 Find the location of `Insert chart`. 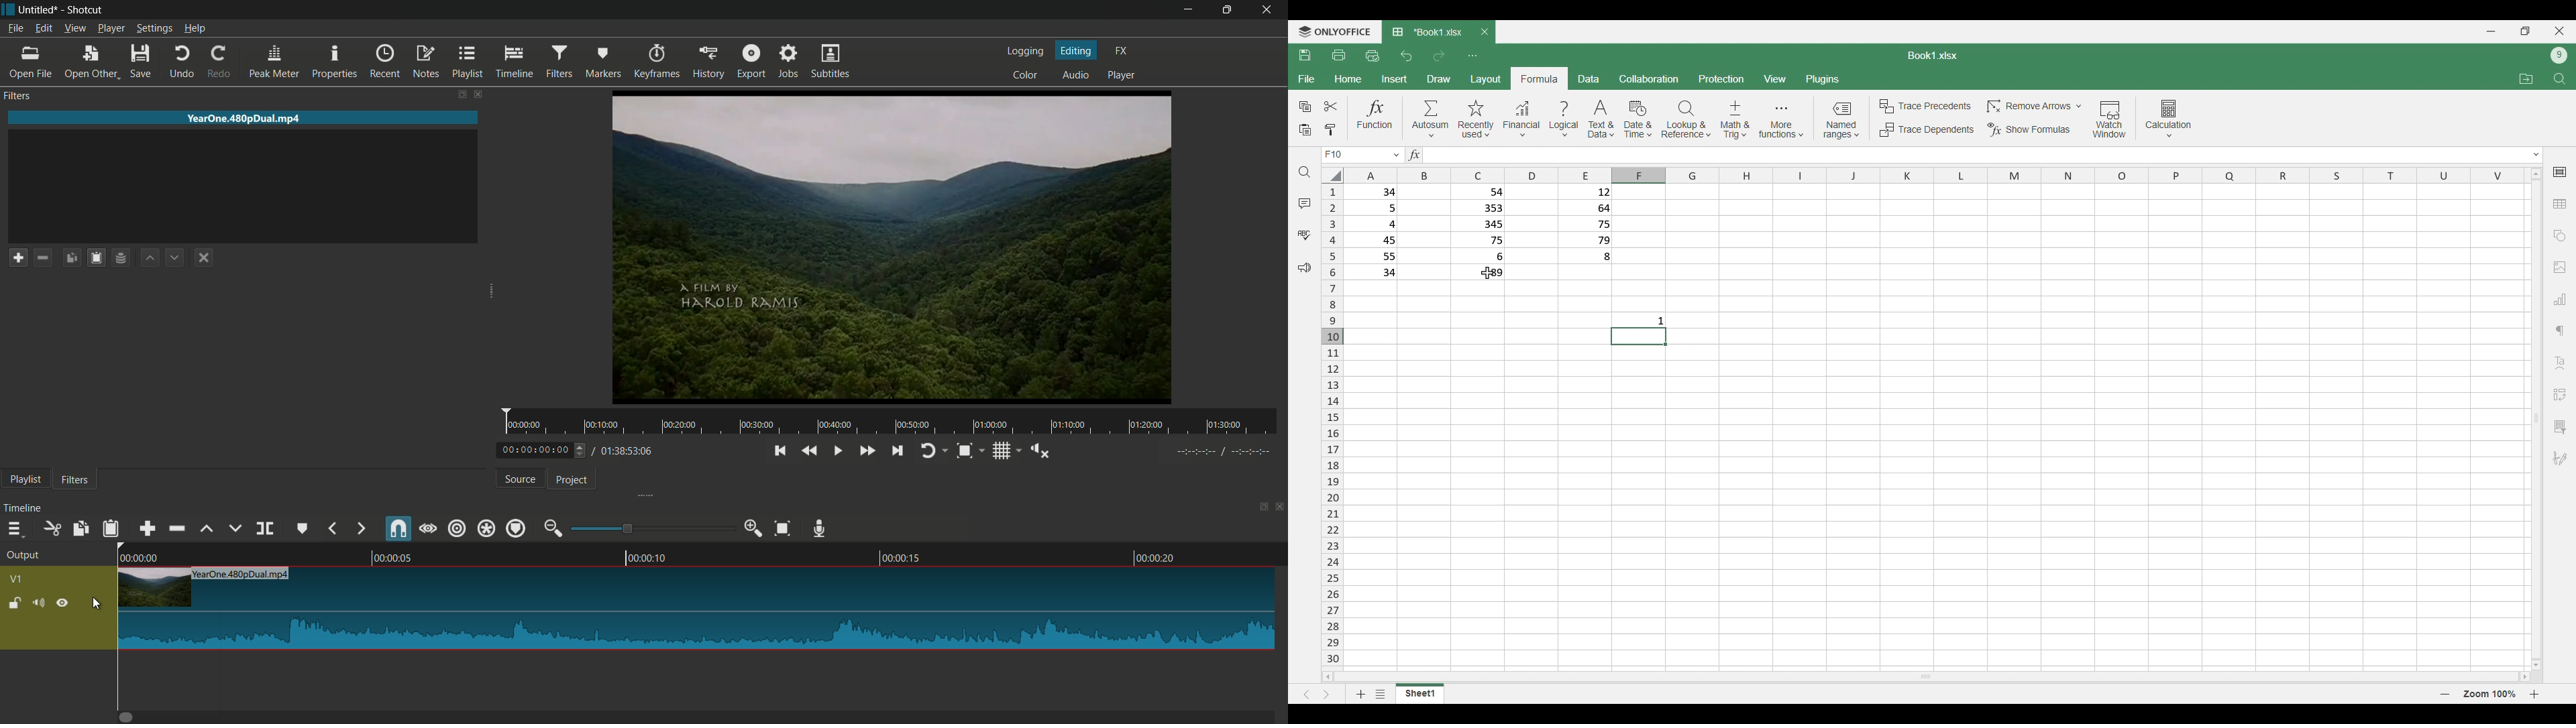

Insert chart is located at coordinates (2560, 299).